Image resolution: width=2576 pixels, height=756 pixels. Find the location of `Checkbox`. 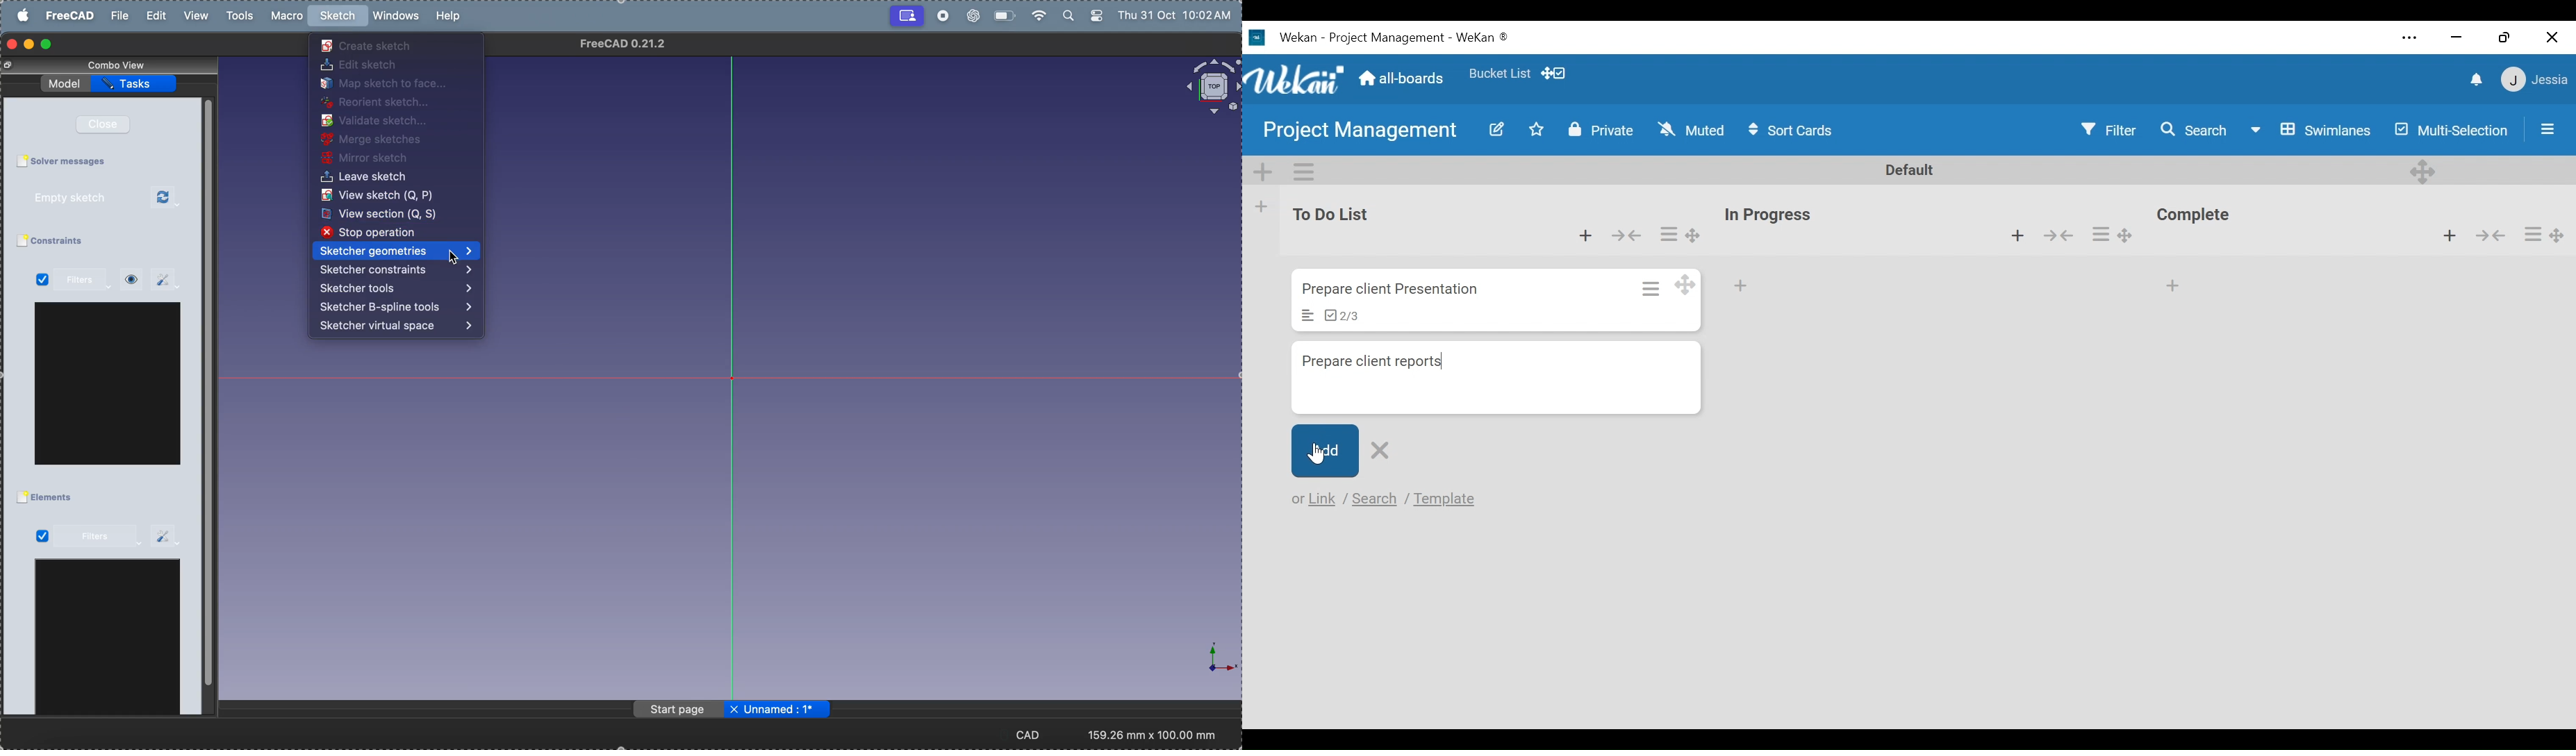

Checkbox is located at coordinates (21, 161).